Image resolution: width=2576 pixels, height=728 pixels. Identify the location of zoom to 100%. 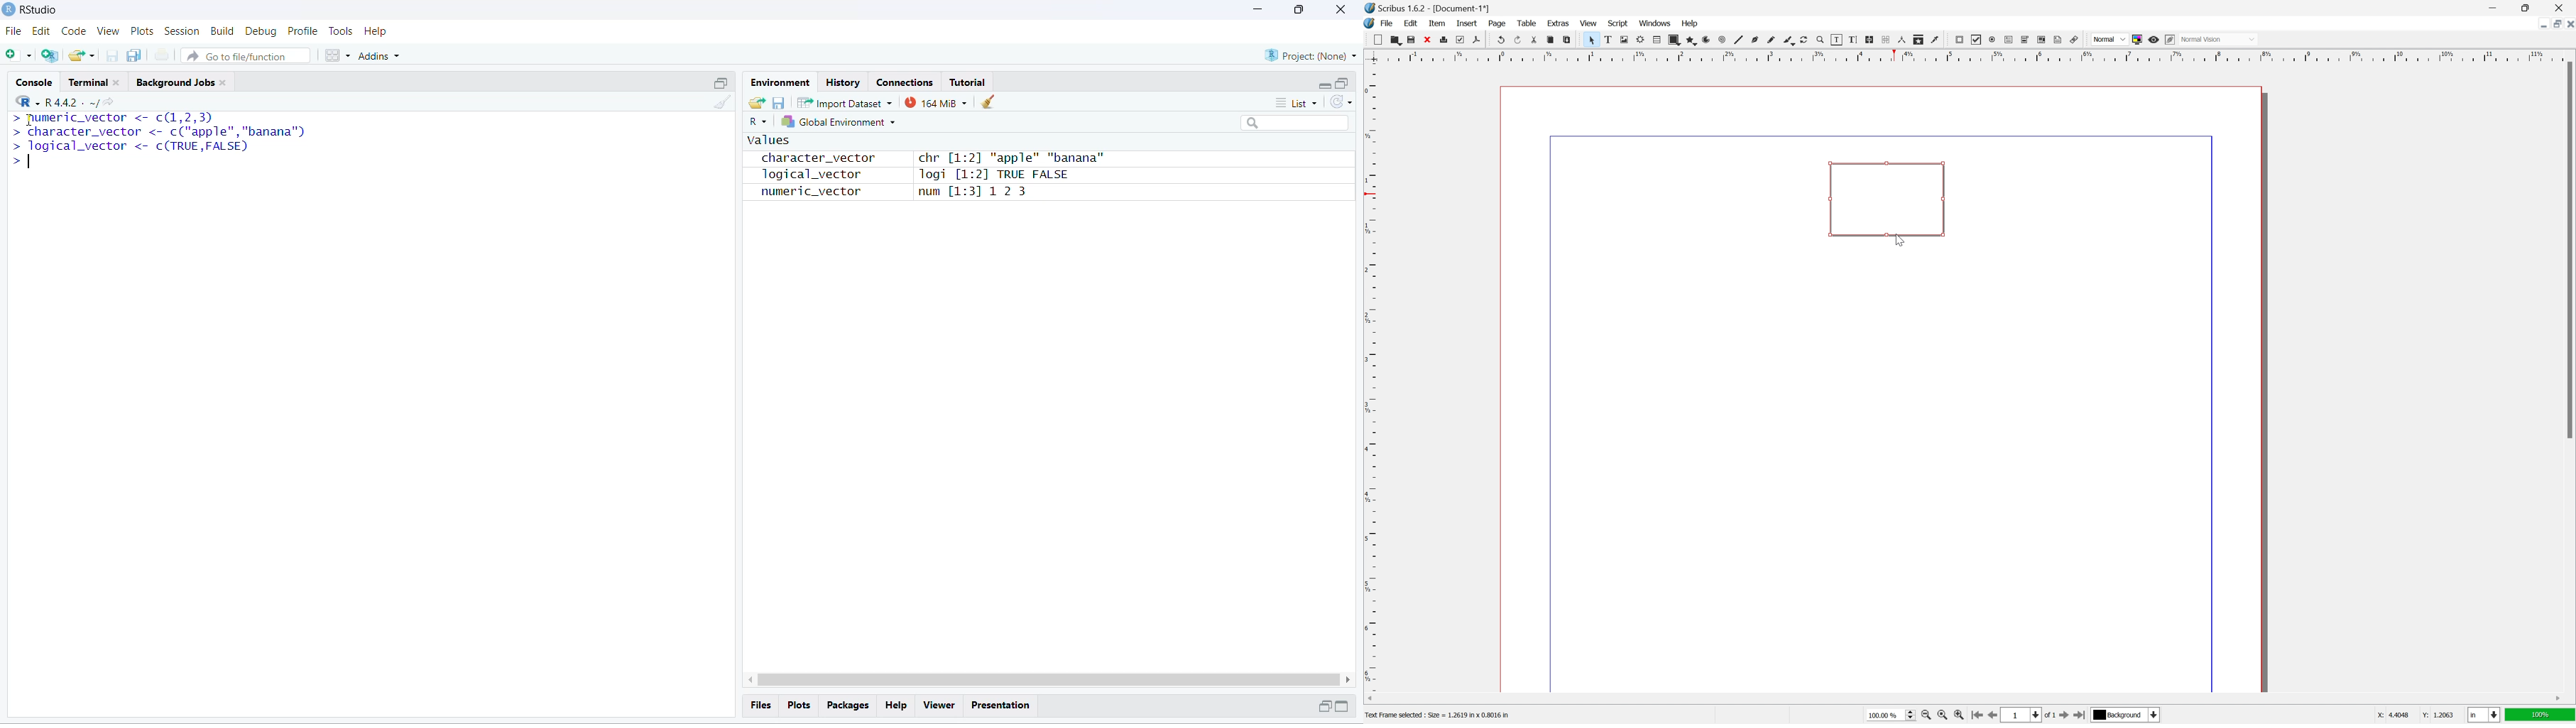
(1943, 716).